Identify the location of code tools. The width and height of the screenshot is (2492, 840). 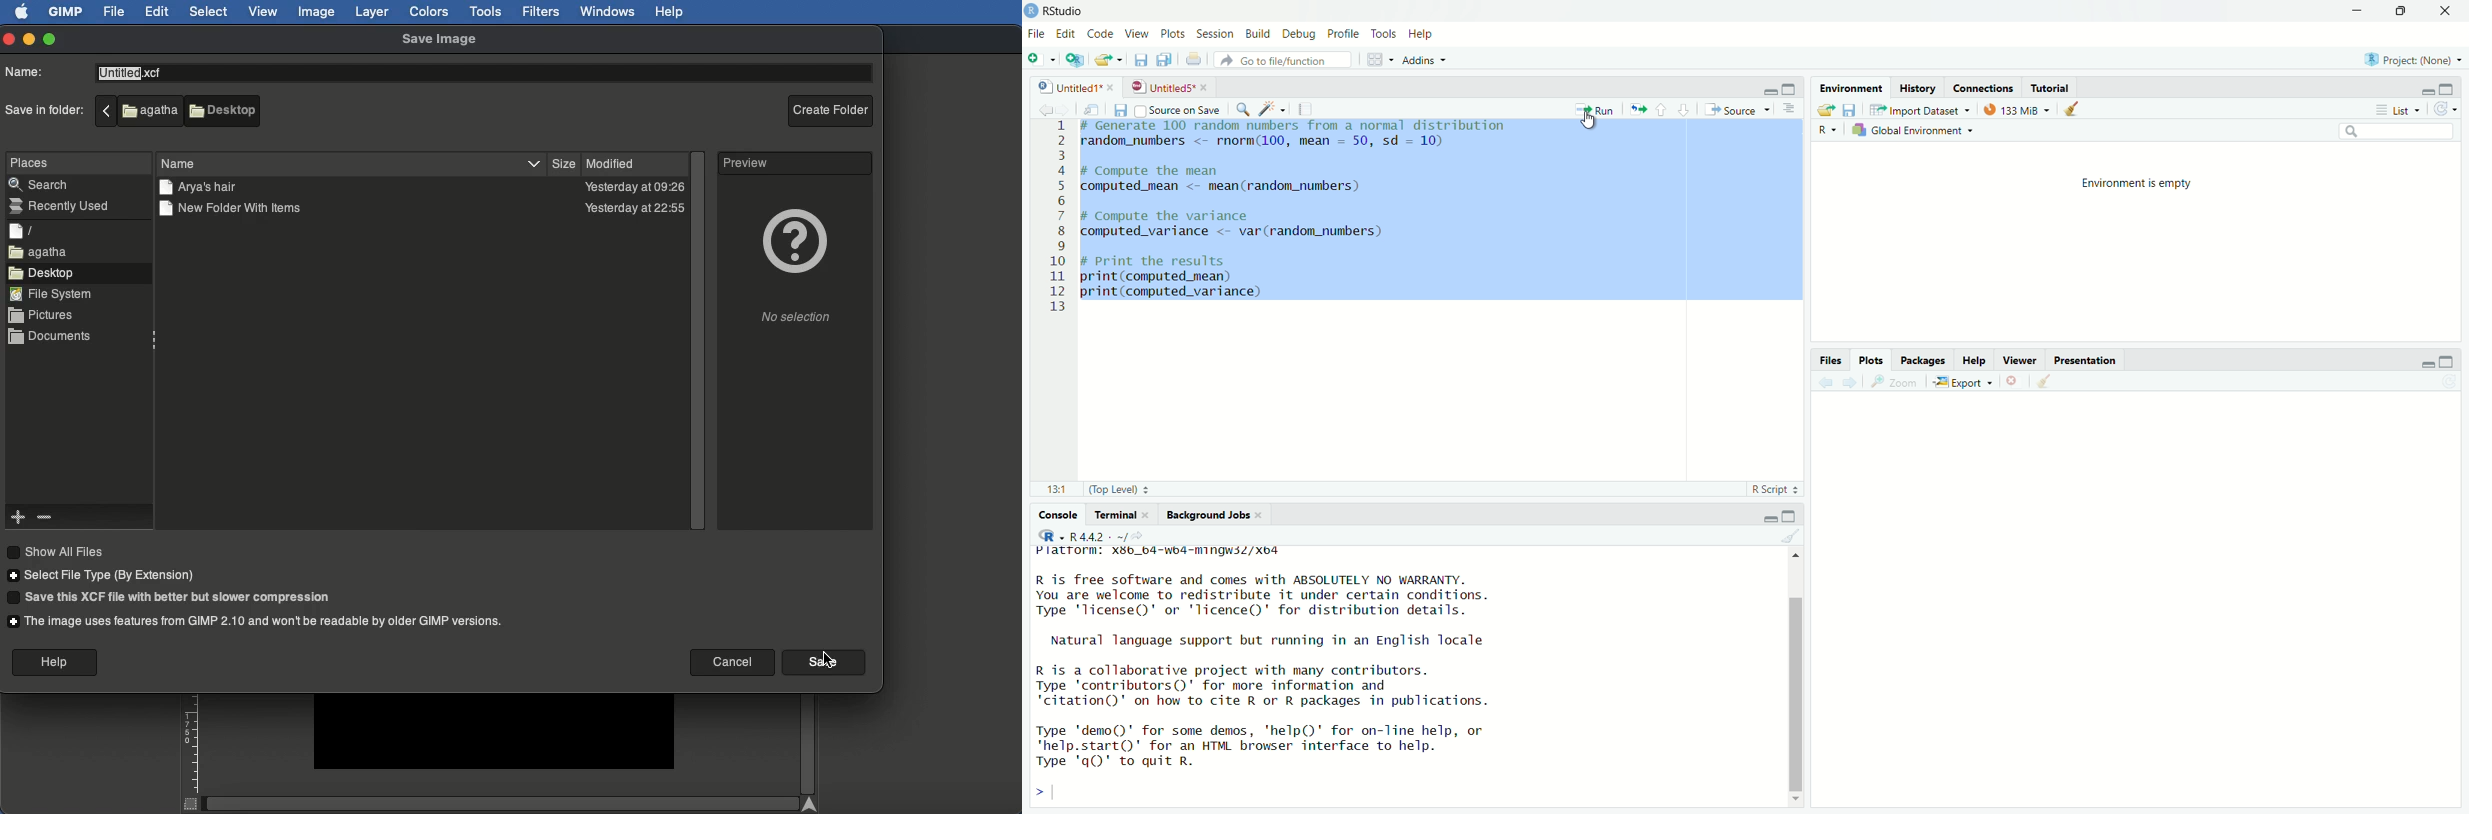
(1271, 109).